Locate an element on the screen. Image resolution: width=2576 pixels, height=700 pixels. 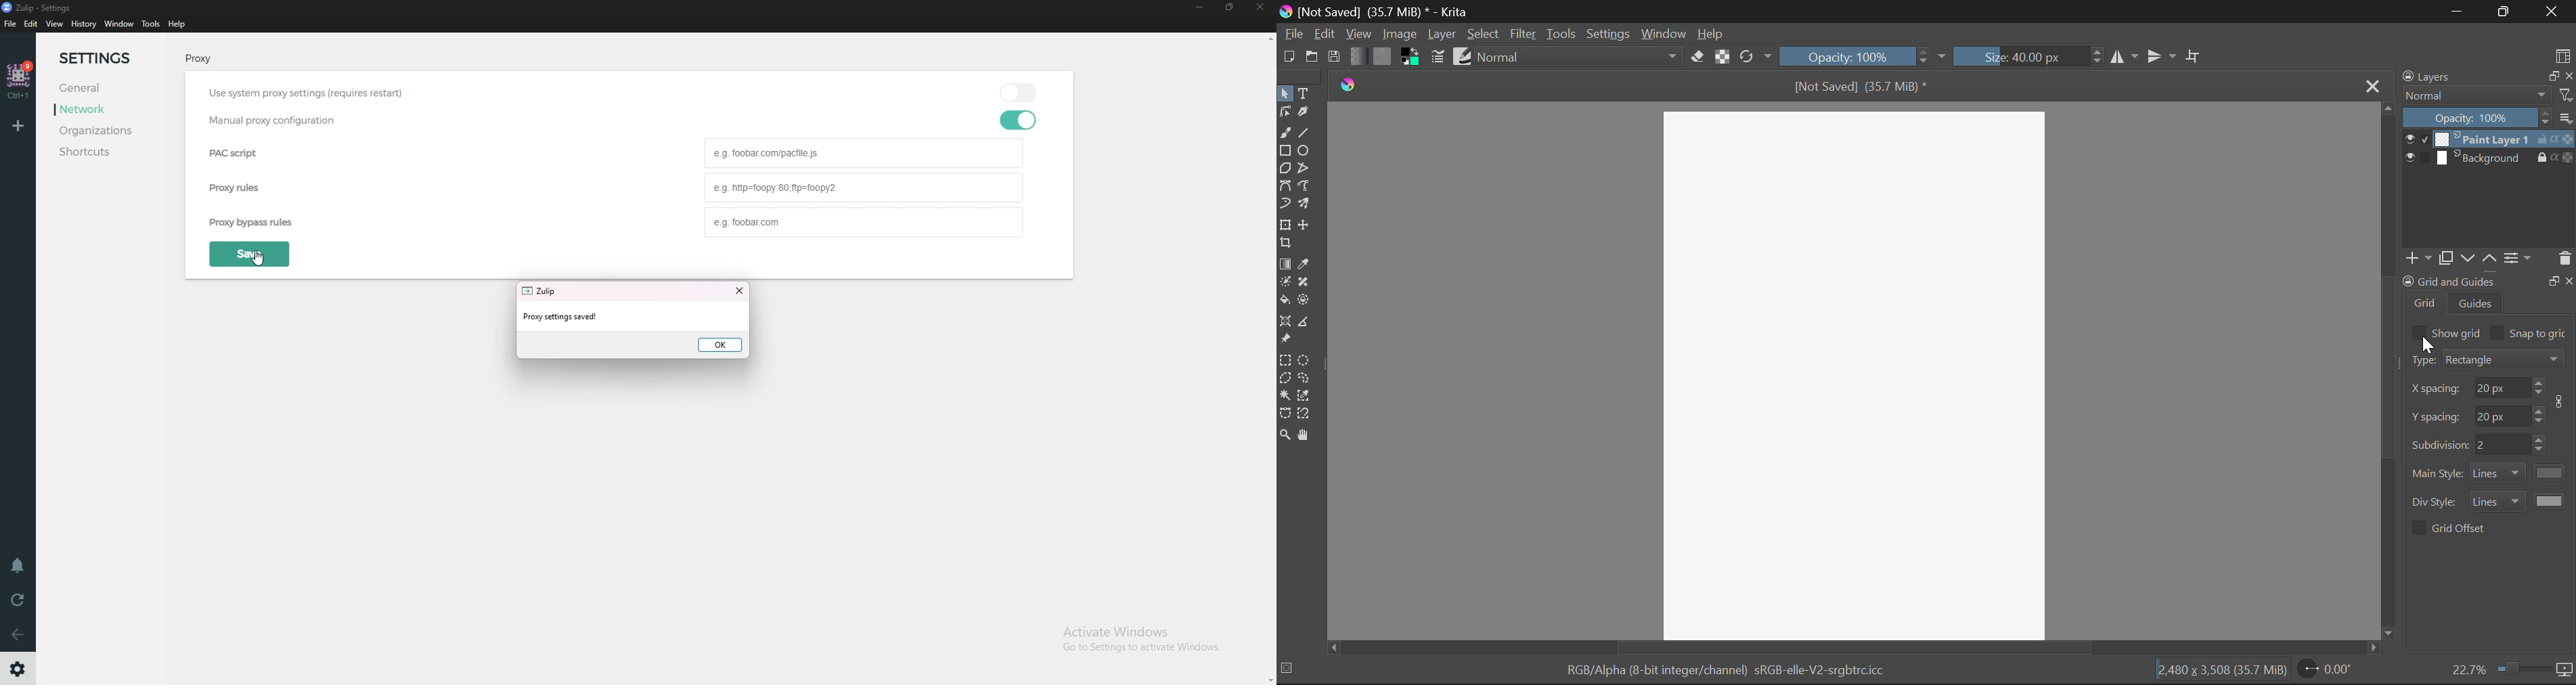
Settings is located at coordinates (1608, 35).